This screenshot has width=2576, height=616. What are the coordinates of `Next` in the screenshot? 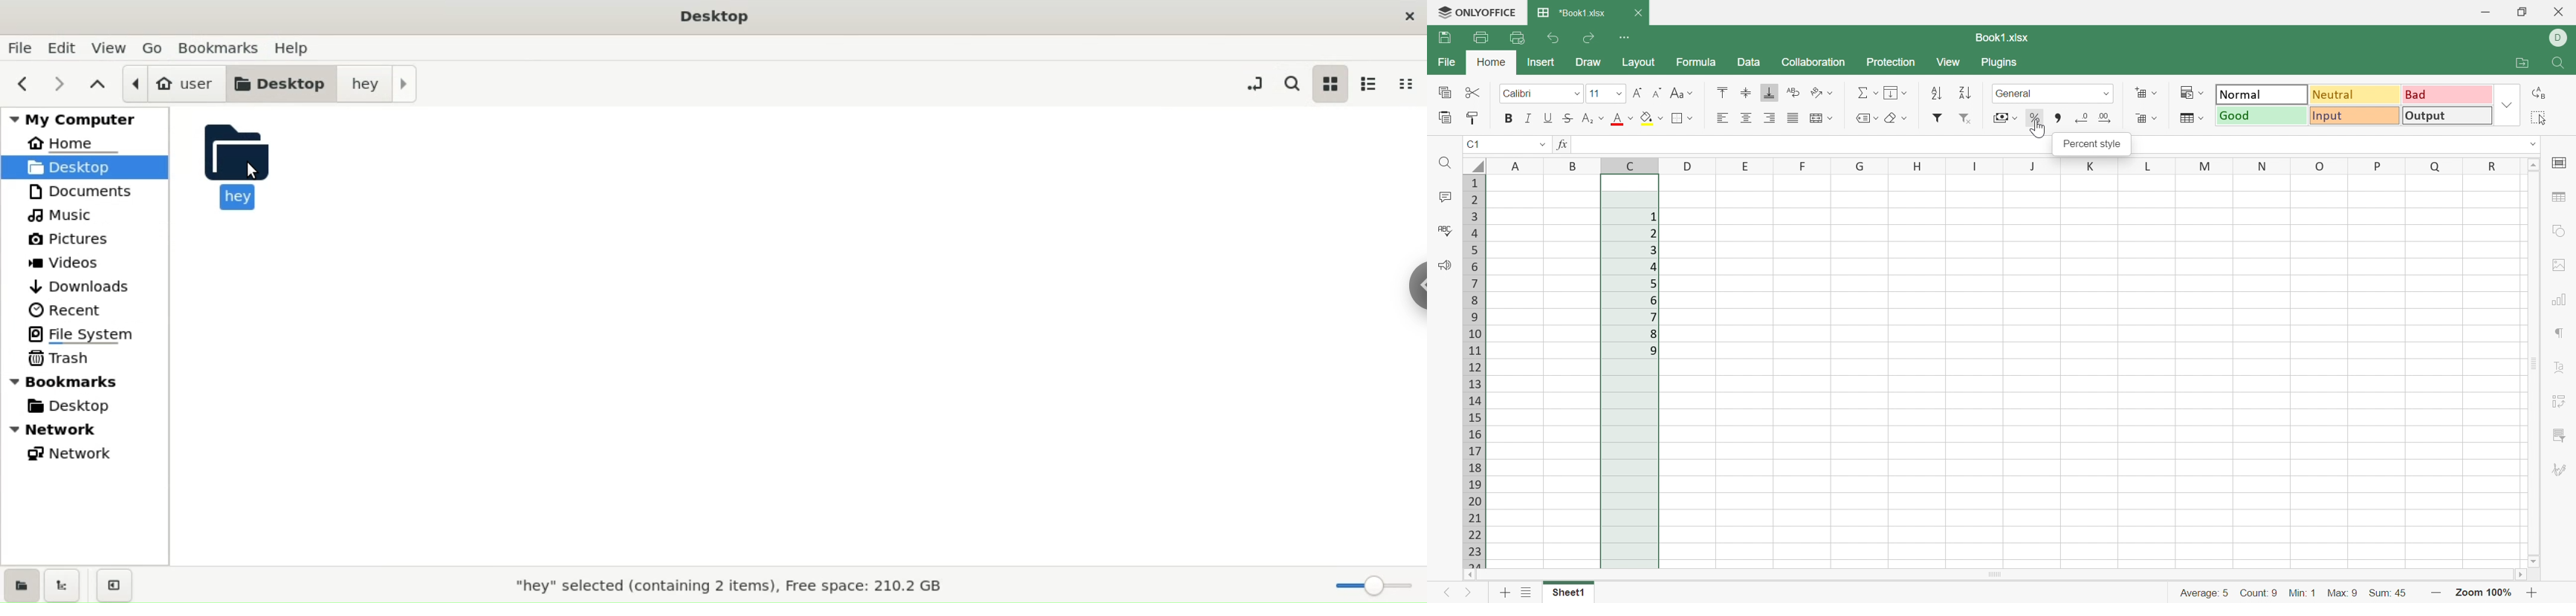 It's located at (1471, 595).